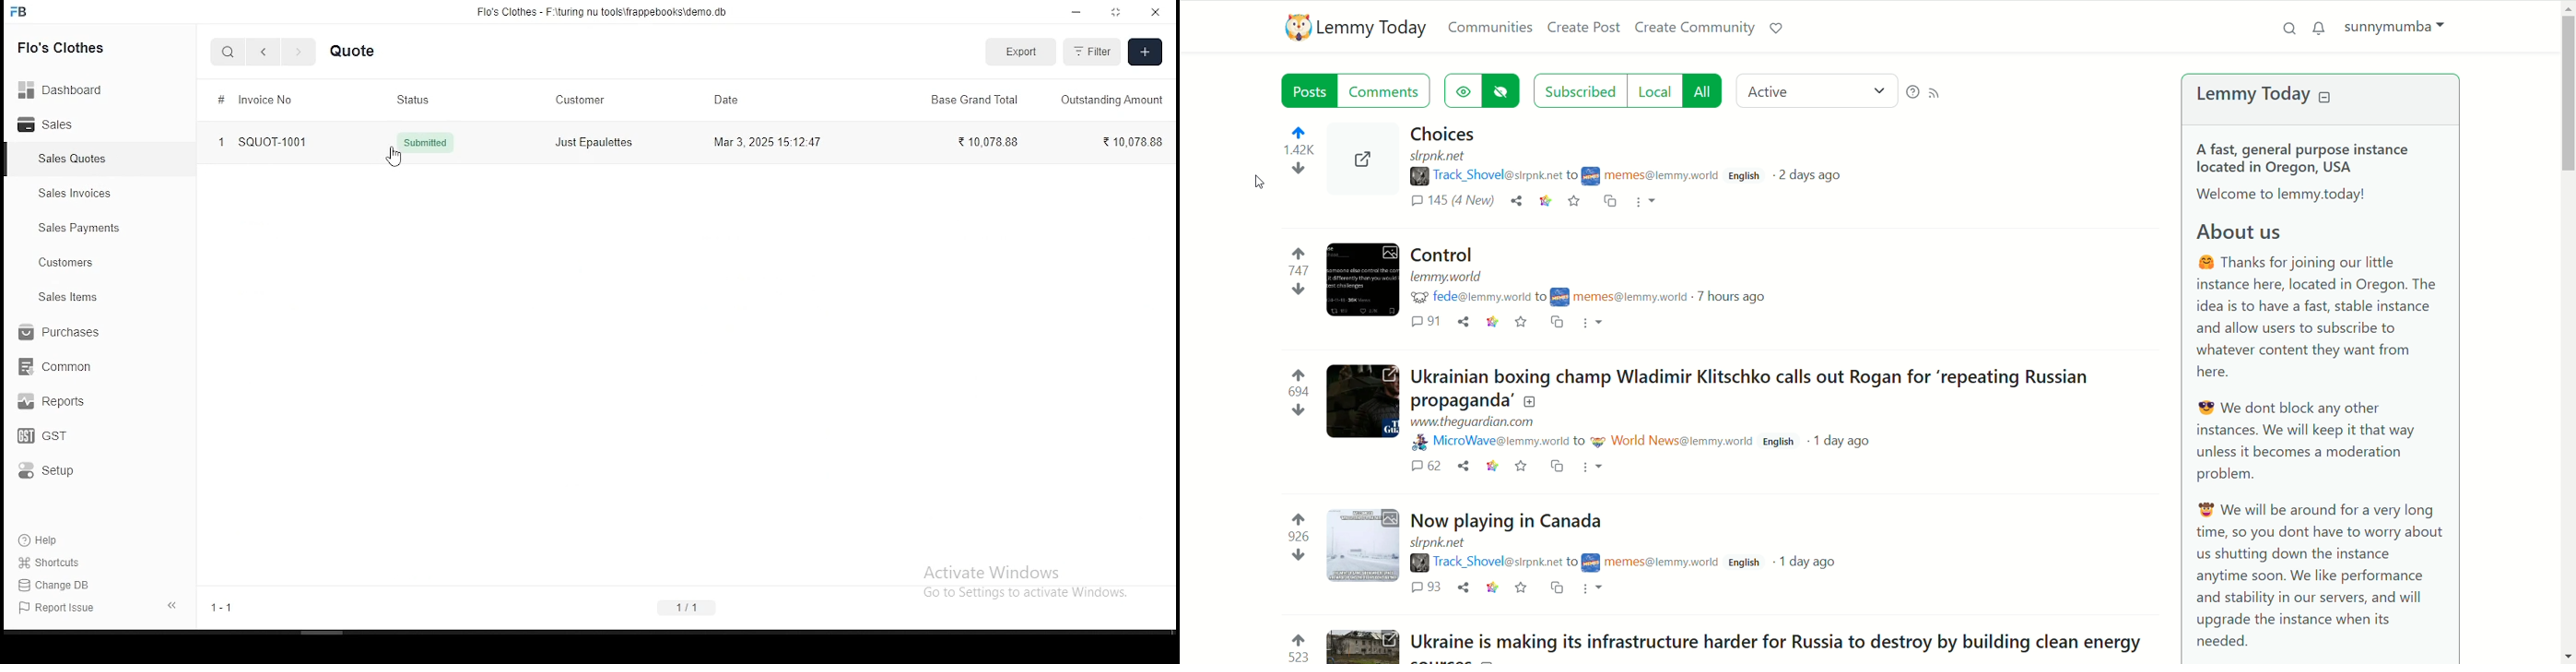 This screenshot has width=2576, height=672. I want to click on Thumbnail, so click(1366, 170).